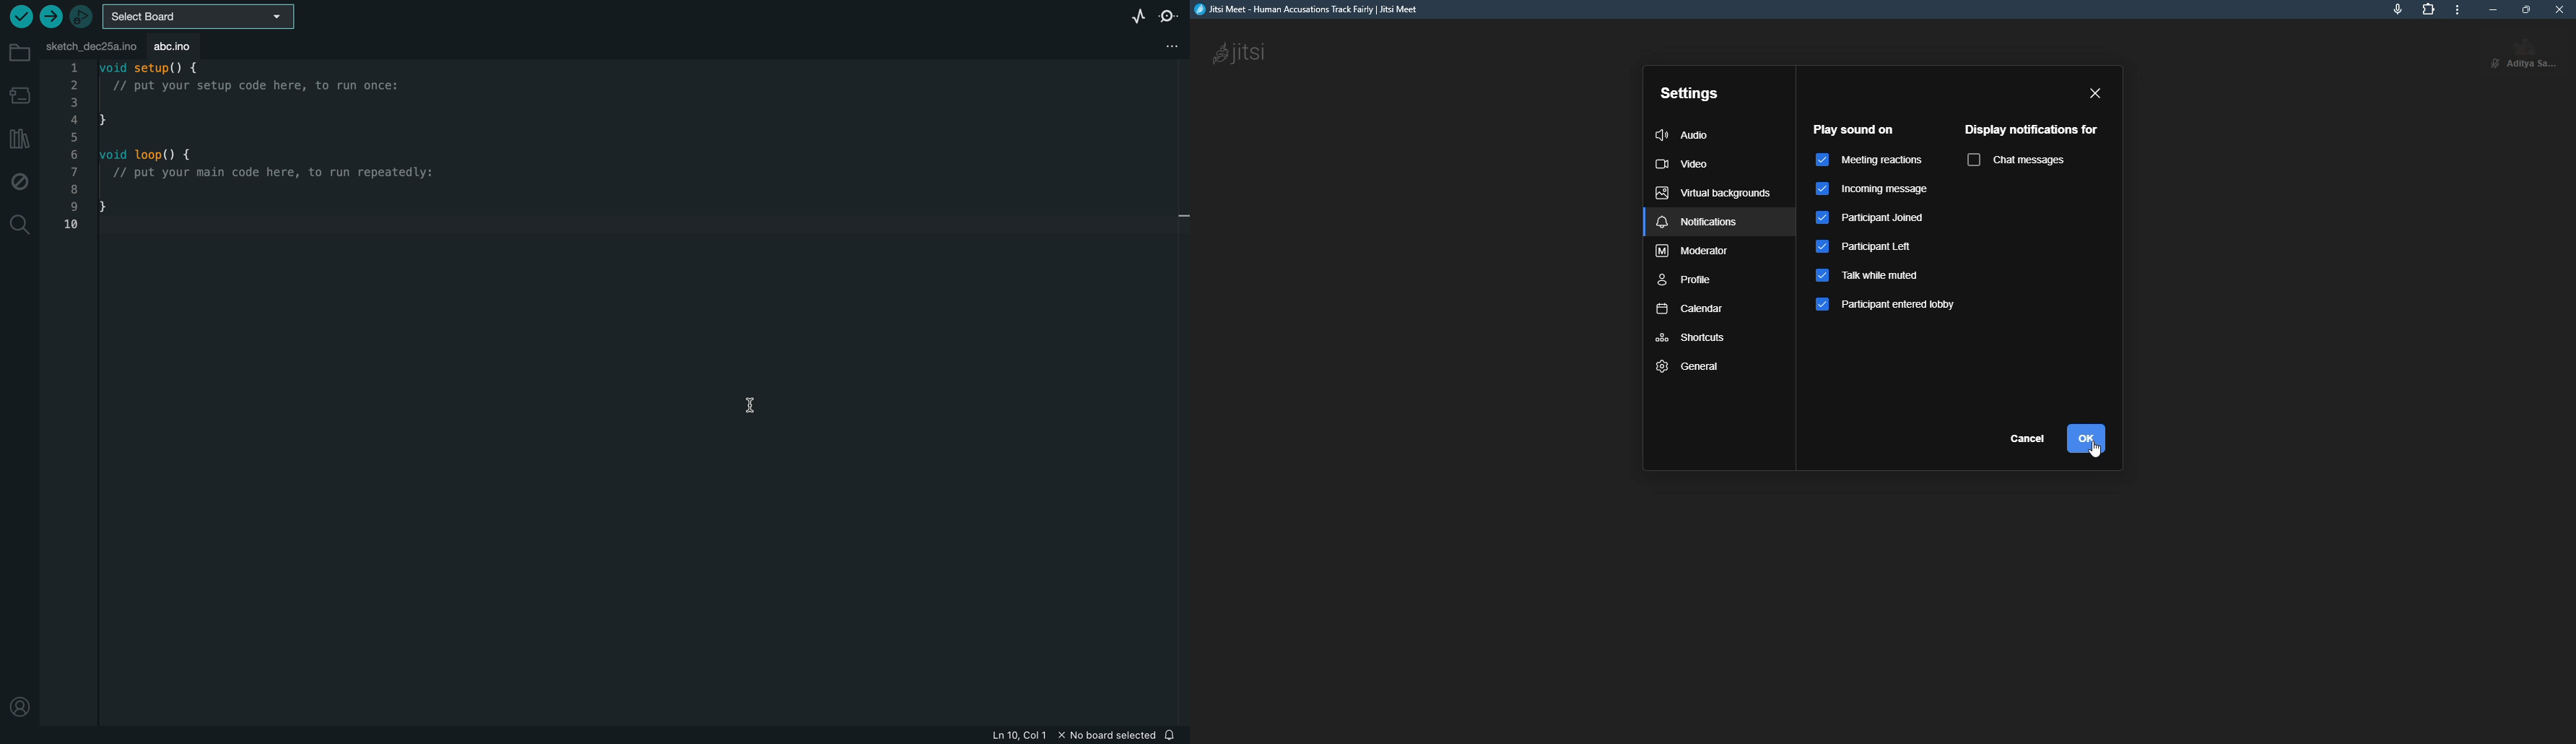 Image resolution: width=2576 pixels, height=756 pixels. Describe the element at coordinates (19, 93) in the screenshot. I see `board manager` at that location.